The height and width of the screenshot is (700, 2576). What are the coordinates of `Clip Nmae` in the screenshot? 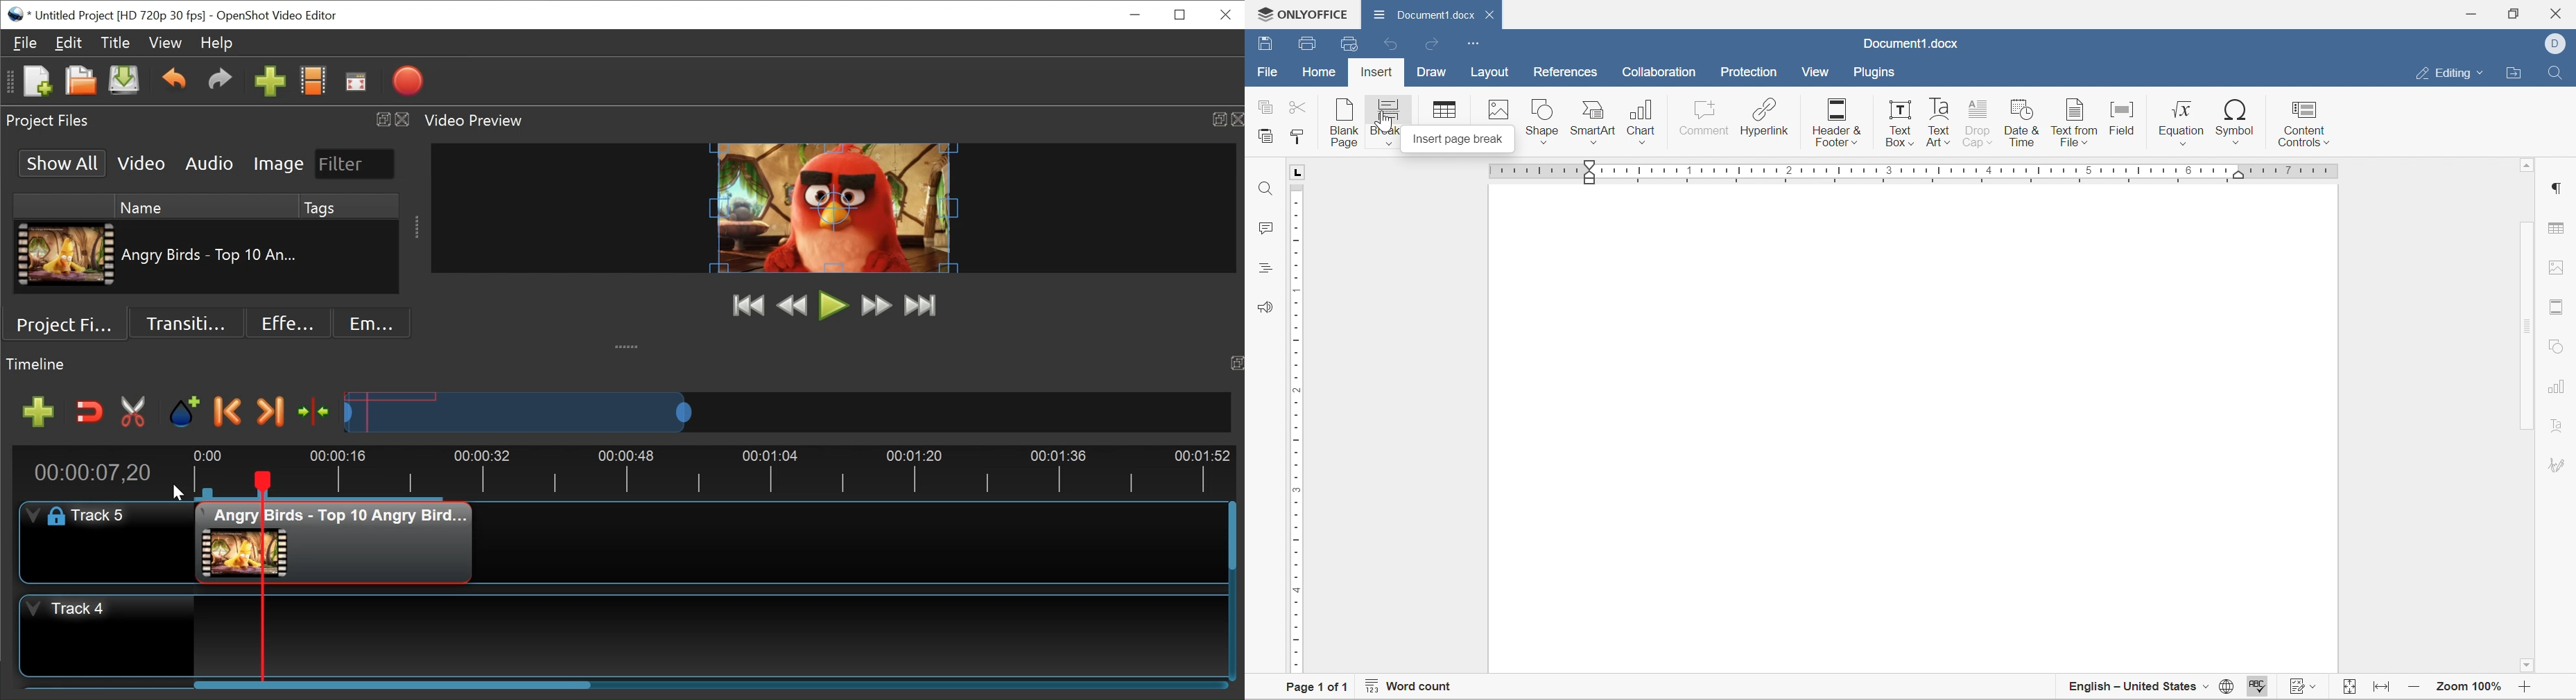 It's located at (213, 255).